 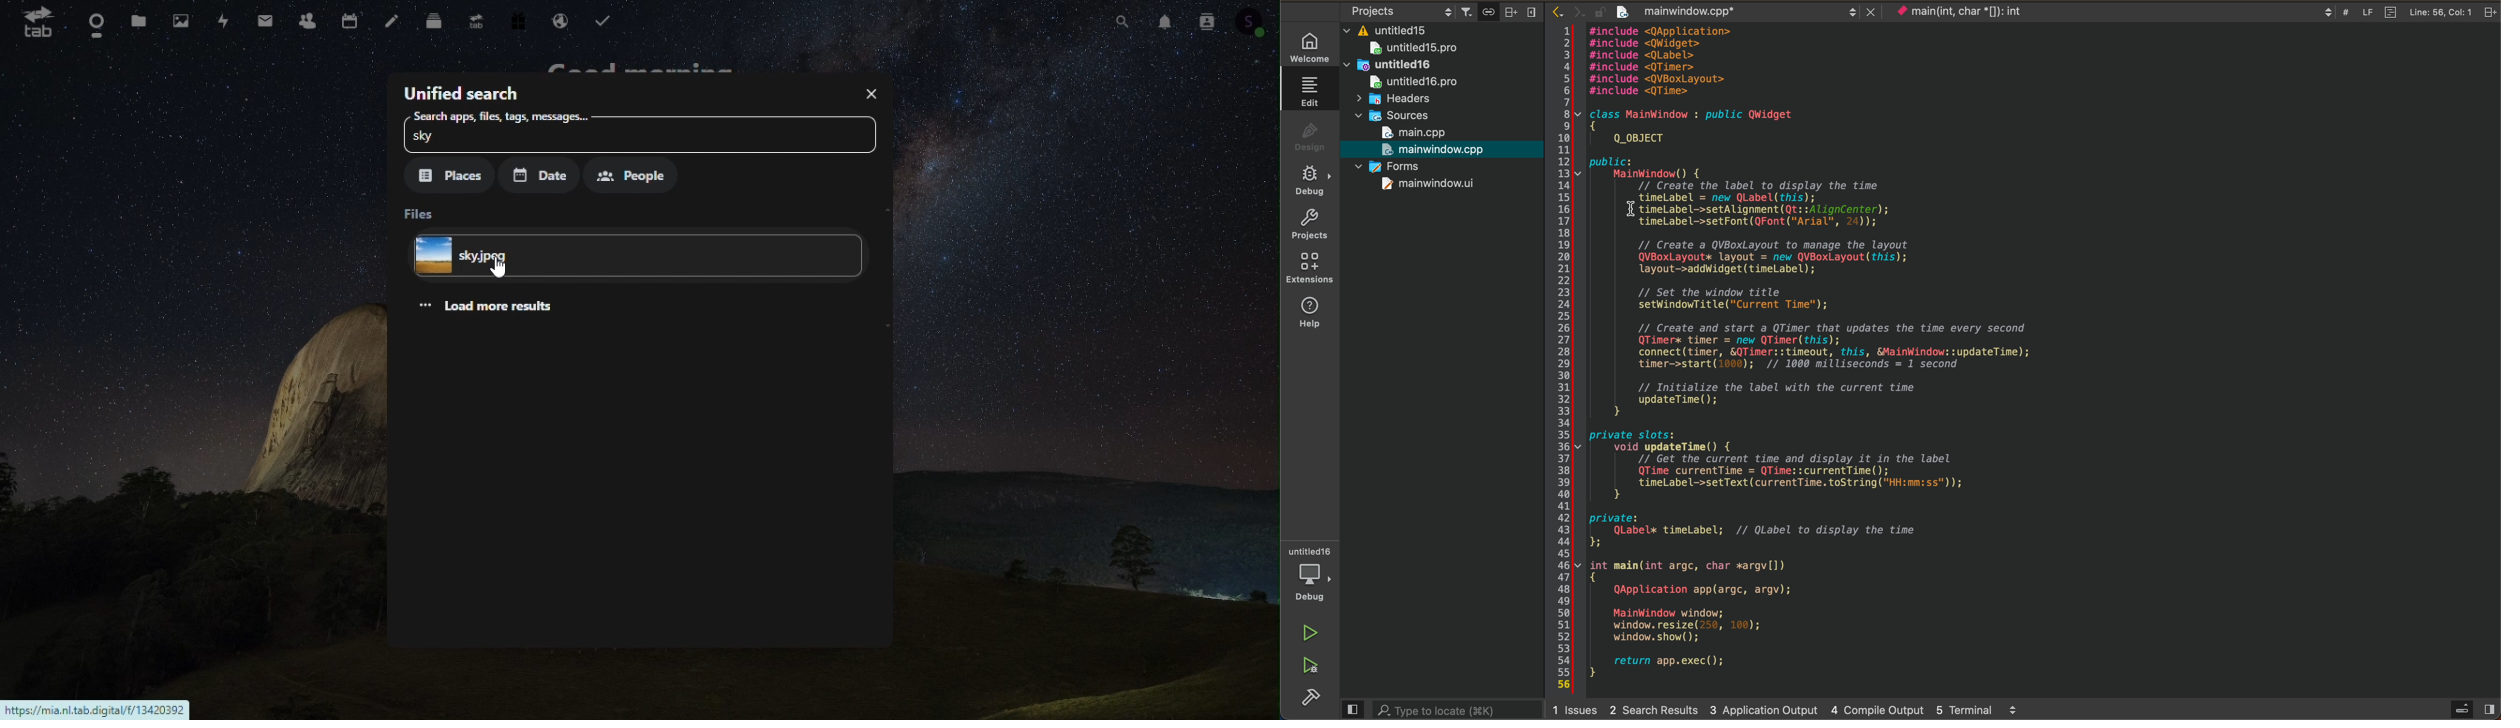 I want to click on Unified search, so click(x=462, y=91).